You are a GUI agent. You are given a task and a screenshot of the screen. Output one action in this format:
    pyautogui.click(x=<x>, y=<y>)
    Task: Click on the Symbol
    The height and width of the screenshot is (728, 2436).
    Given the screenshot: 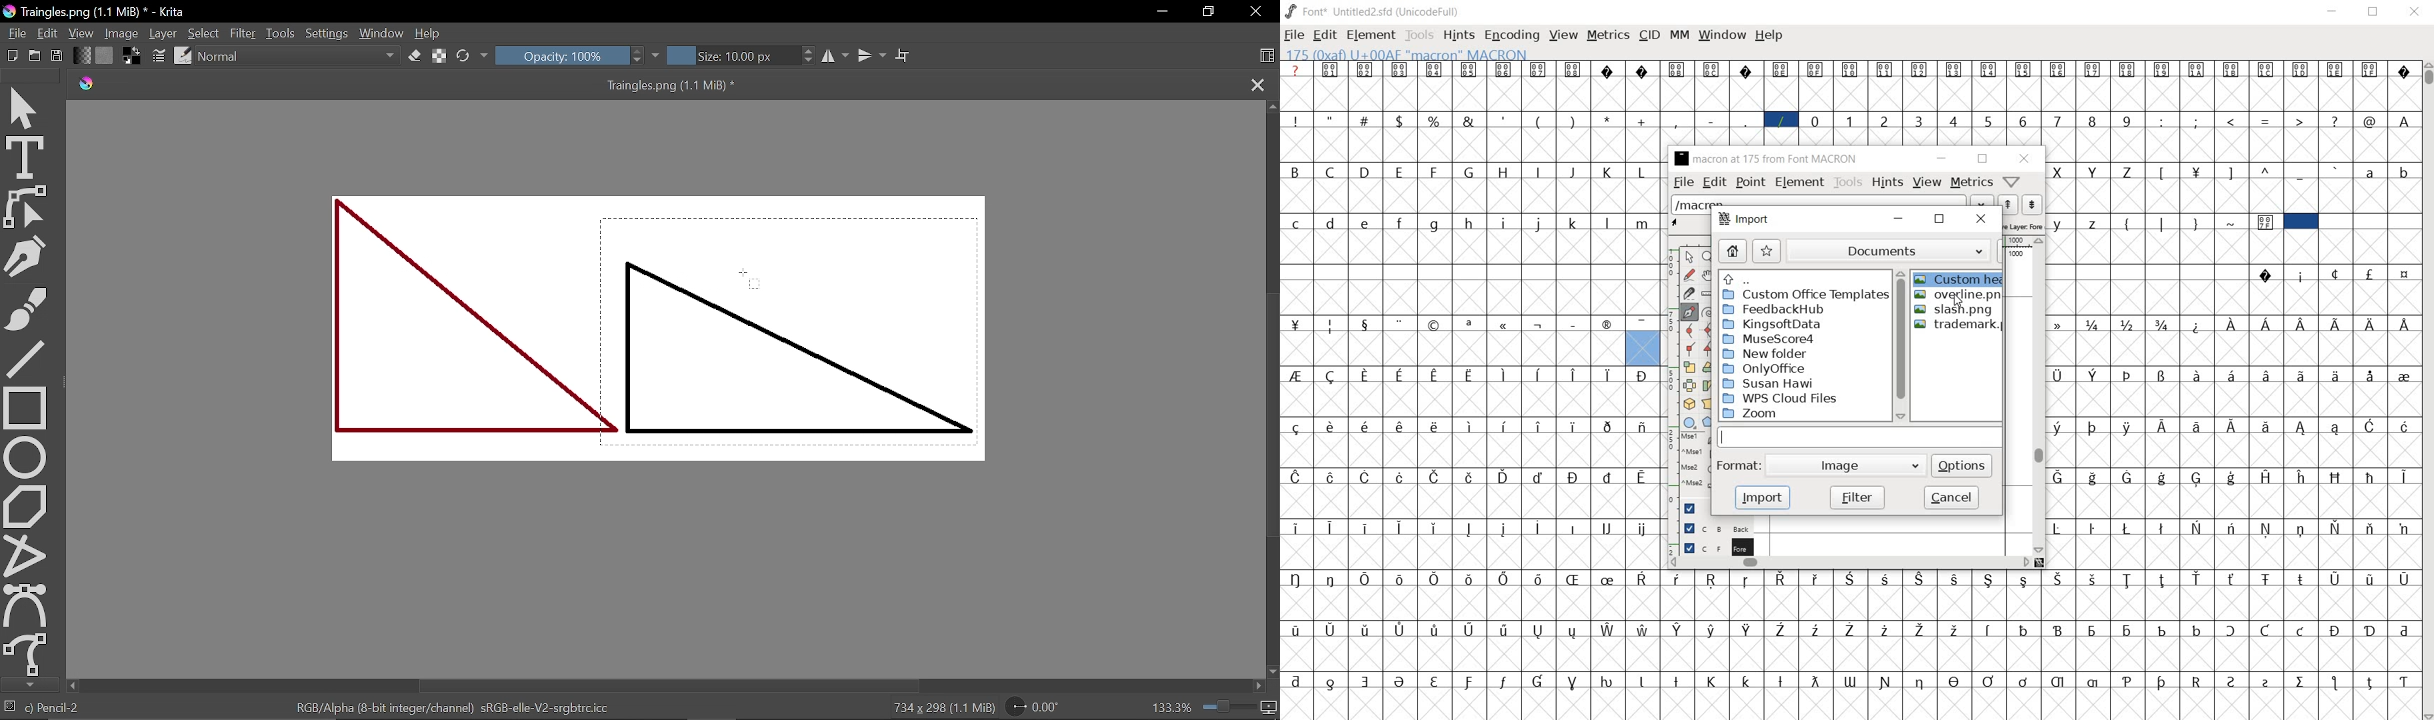 What is the action you would take?
    pyautogui.click(x=2093, y=528)
    